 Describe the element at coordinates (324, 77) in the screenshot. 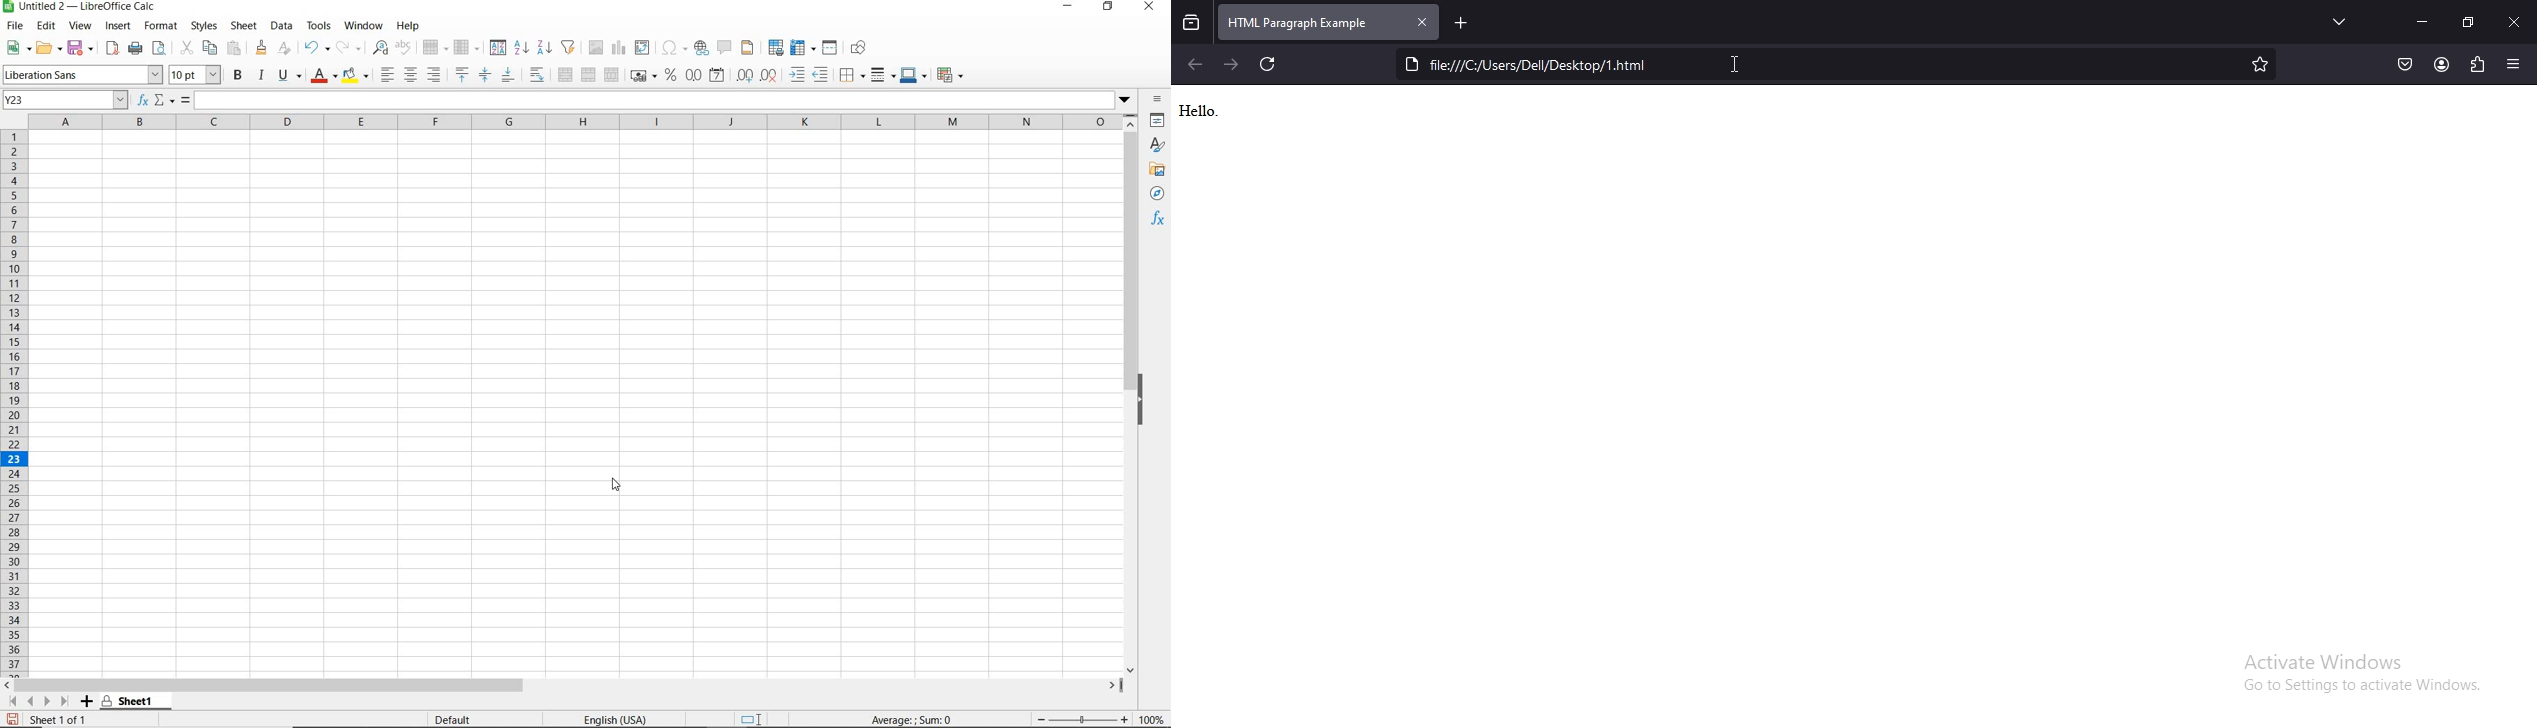

I see `FONT COLOR` at that location.